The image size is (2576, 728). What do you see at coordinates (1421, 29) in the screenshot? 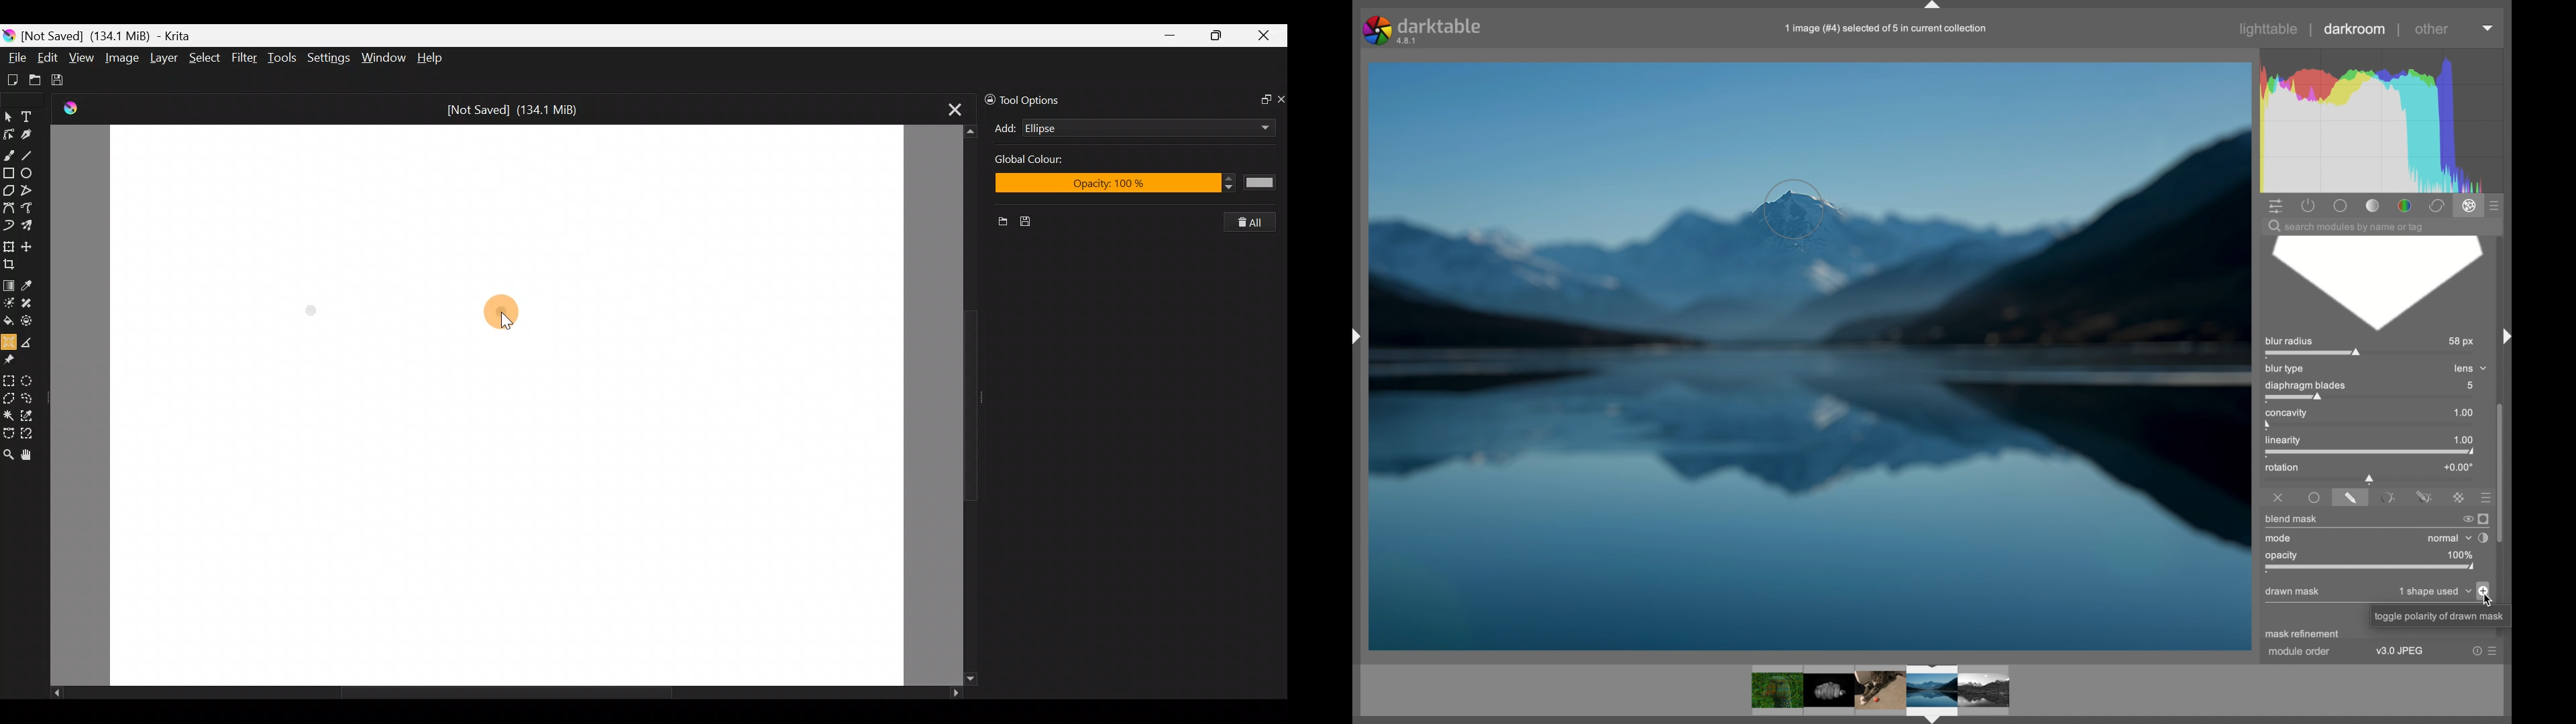
I see `darktable` at bounding box center [1421, 29].